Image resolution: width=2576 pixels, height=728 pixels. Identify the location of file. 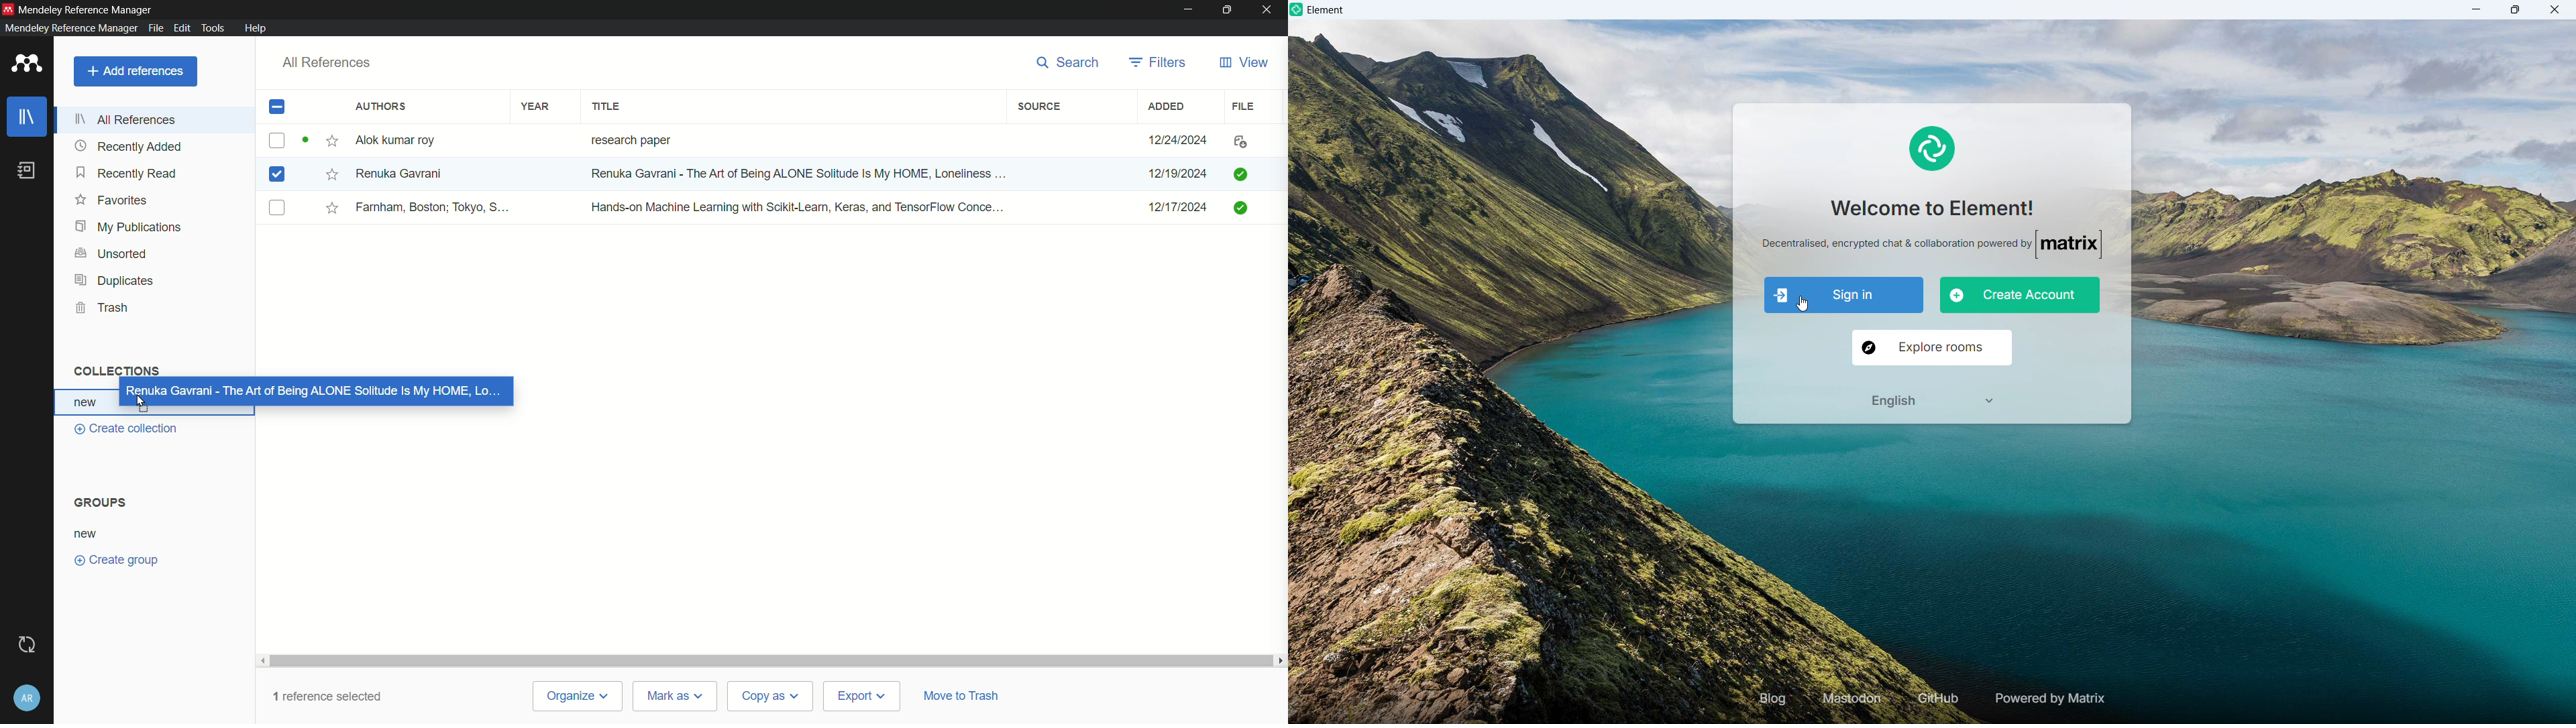
(1244, 107).